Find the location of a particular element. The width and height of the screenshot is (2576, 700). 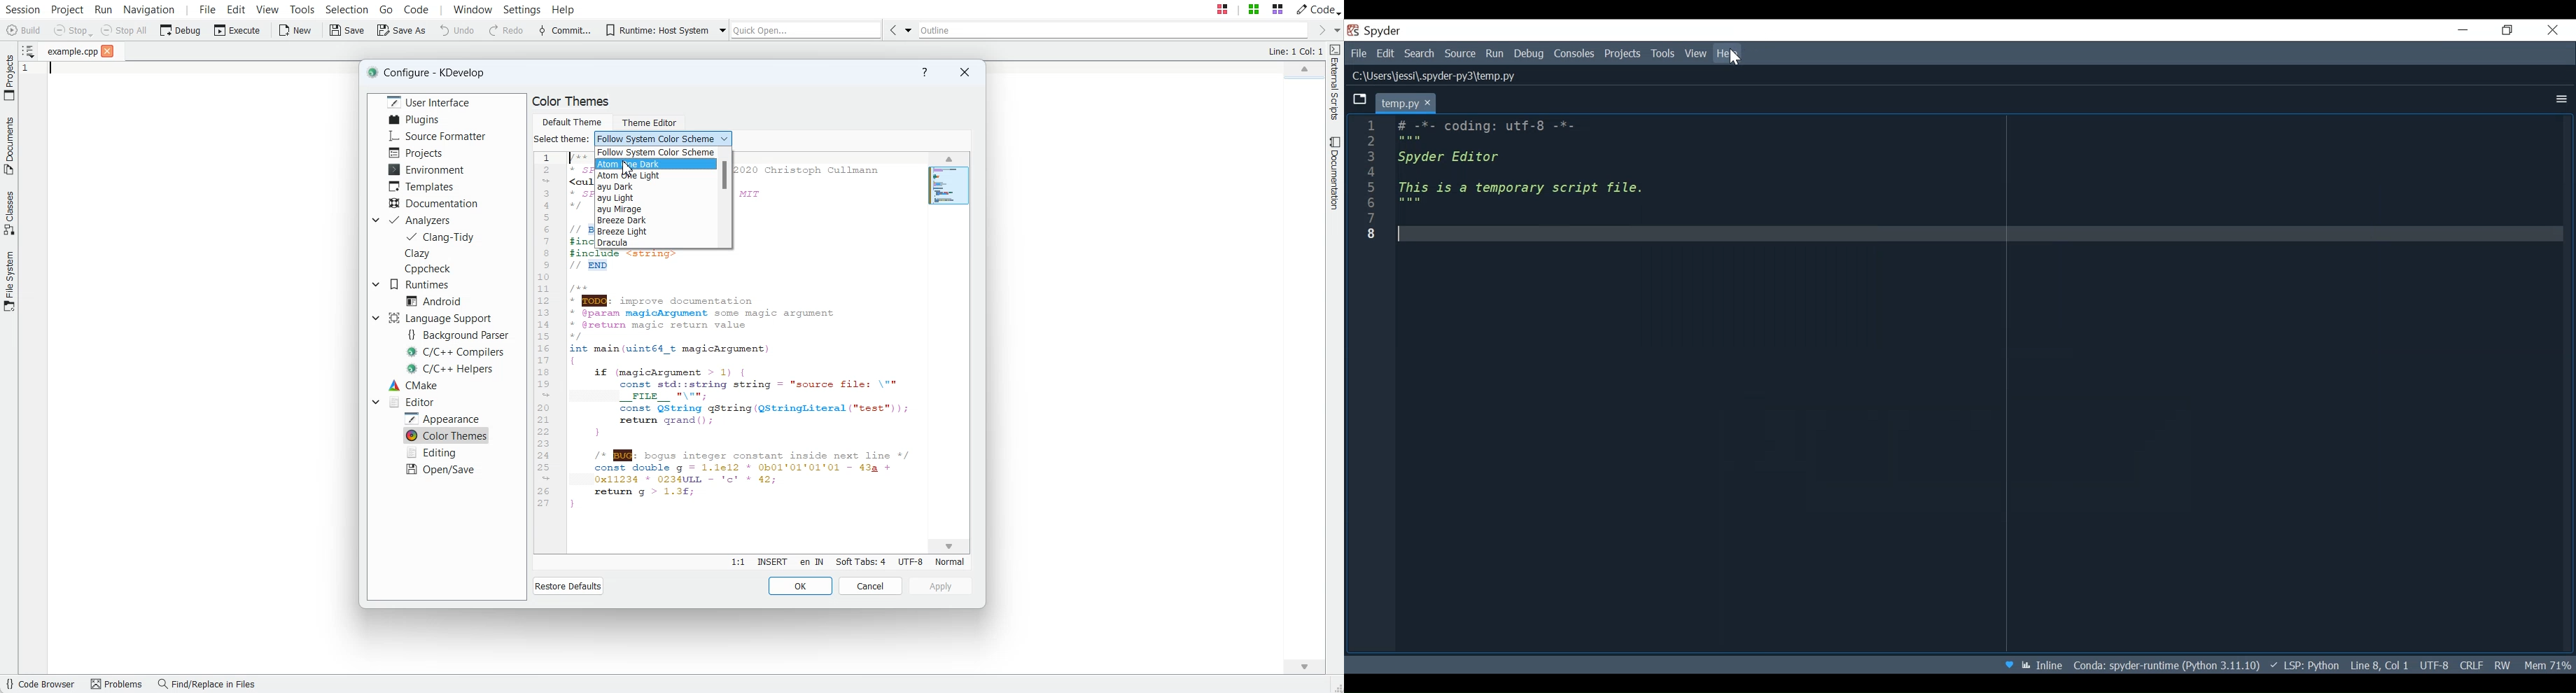

Memory Usage is located at coordinates (2547, 667).